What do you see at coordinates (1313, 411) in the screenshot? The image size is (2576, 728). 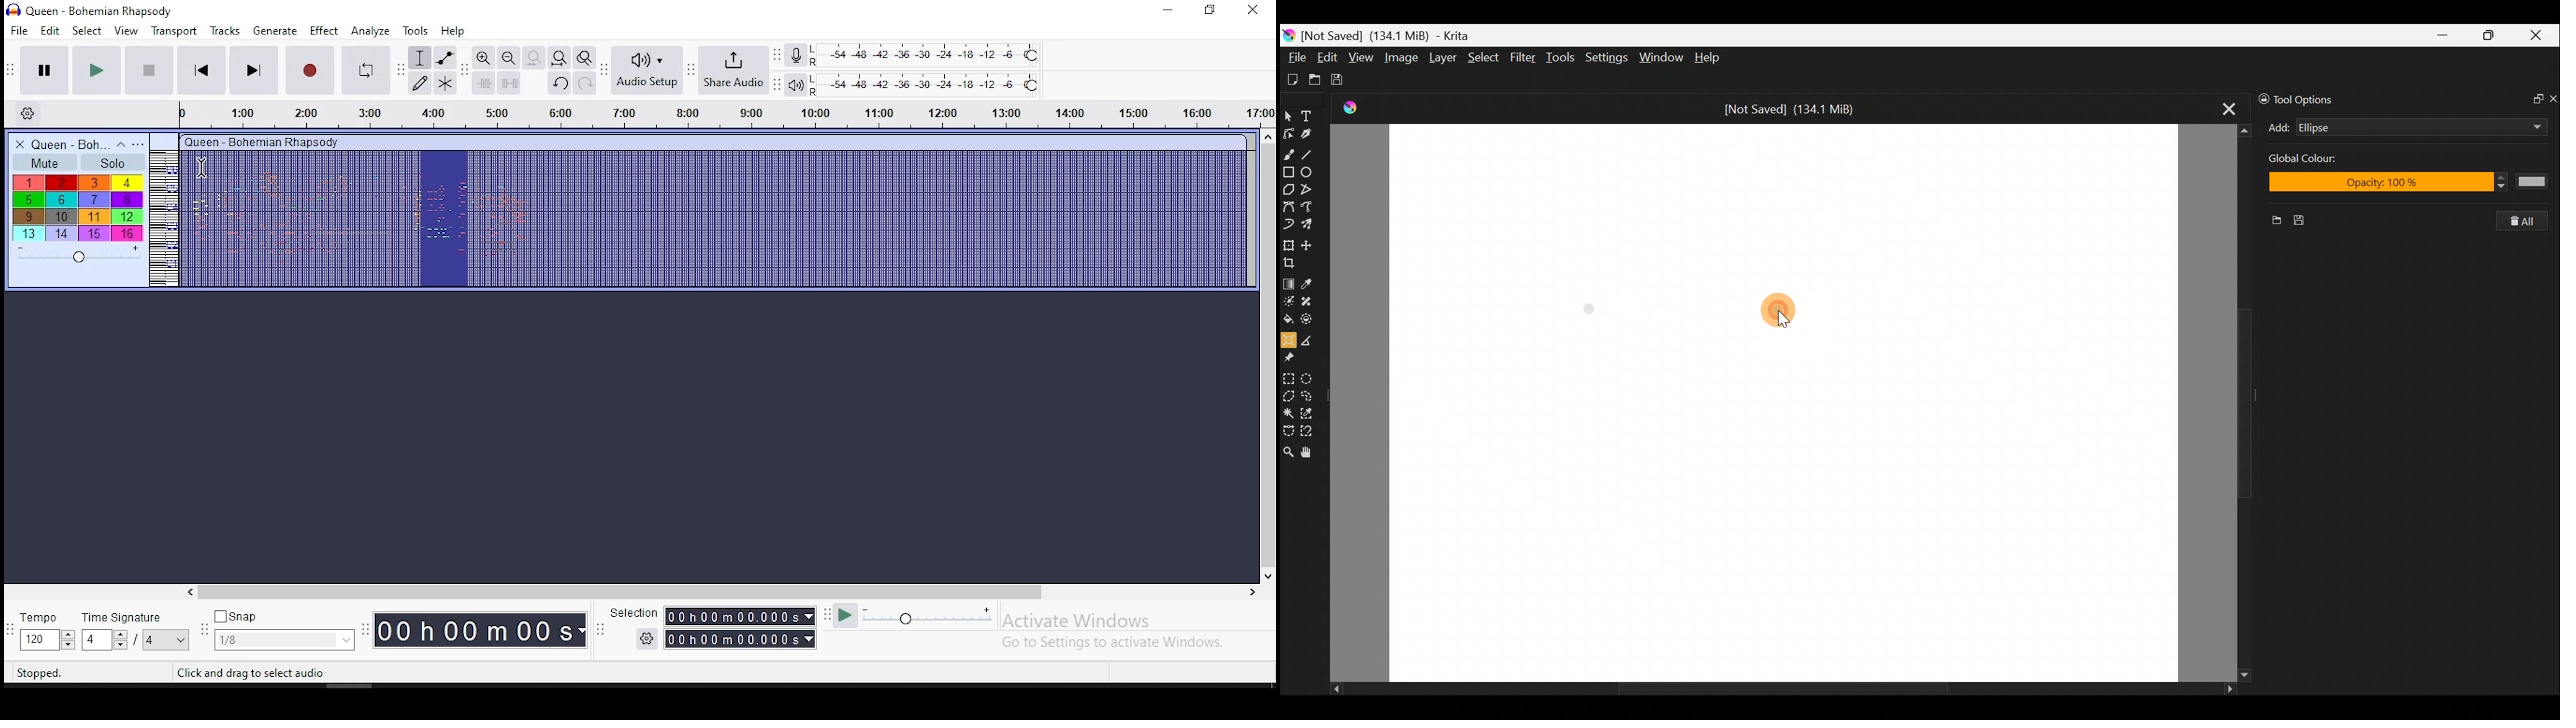 I see `Similar color selection tool` at bounding box center [1313, 411].